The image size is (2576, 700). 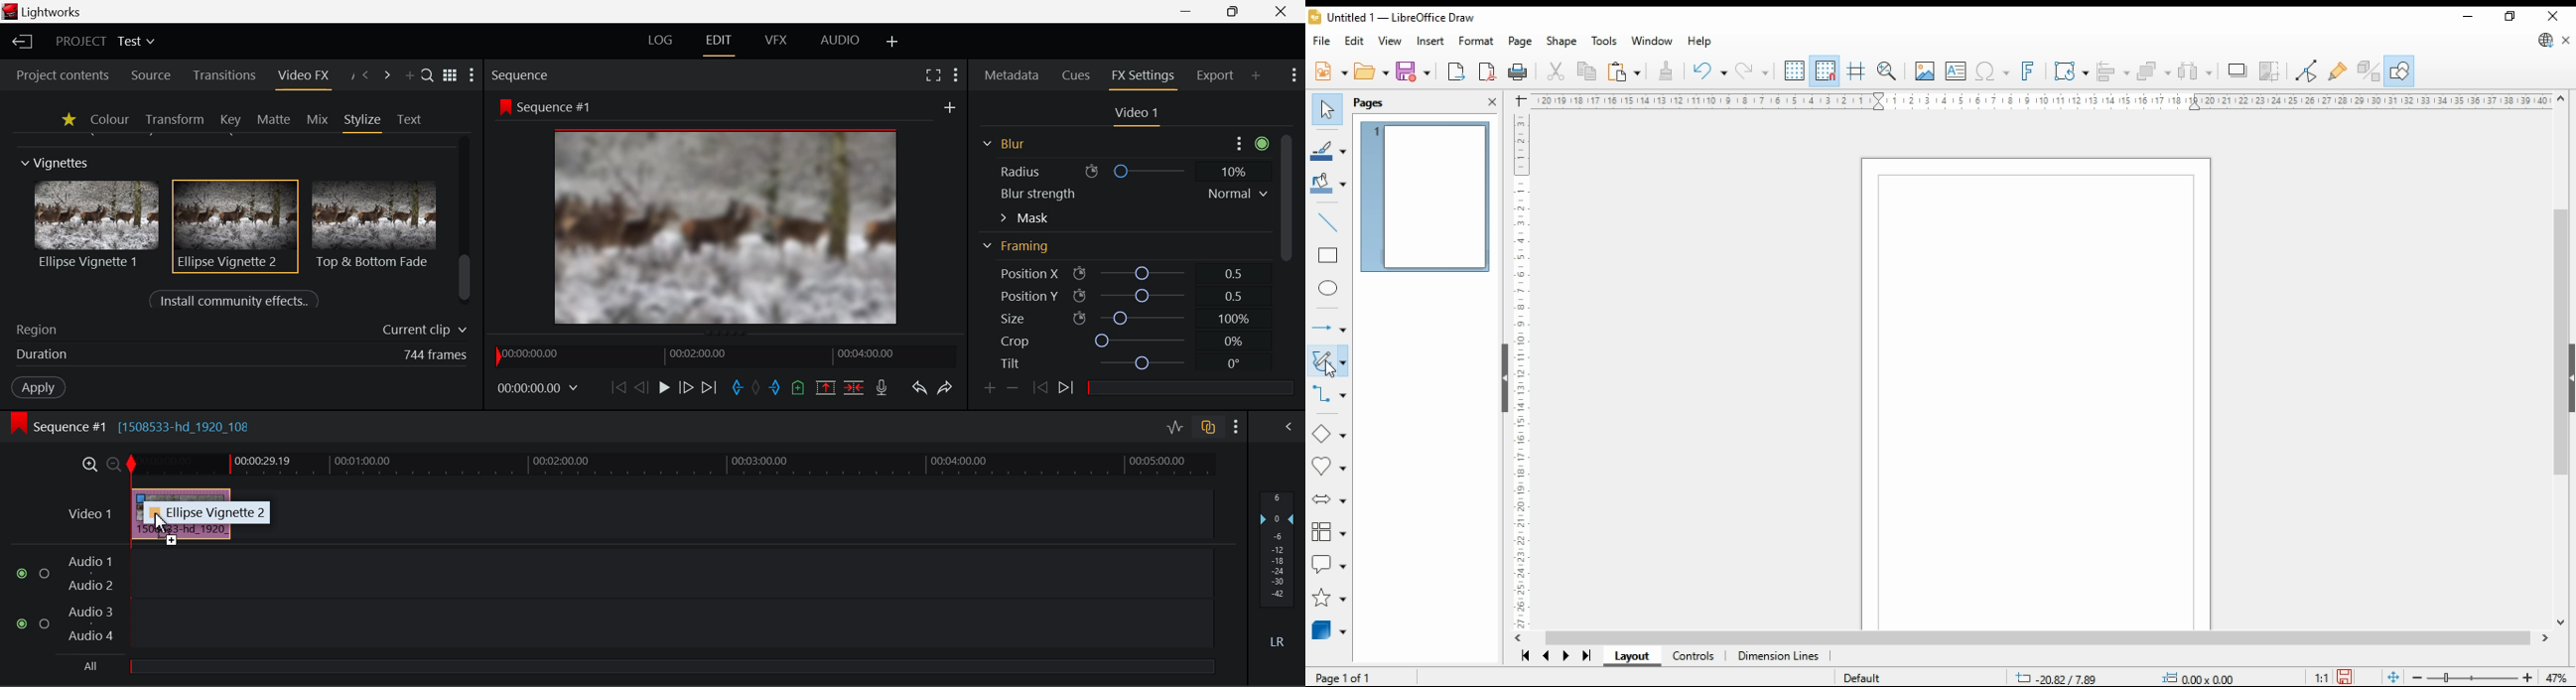 What do you see at coordinates (722, 42) in the screenshot?
I see `Edit Layout Open` at bounding box center [722, 42].